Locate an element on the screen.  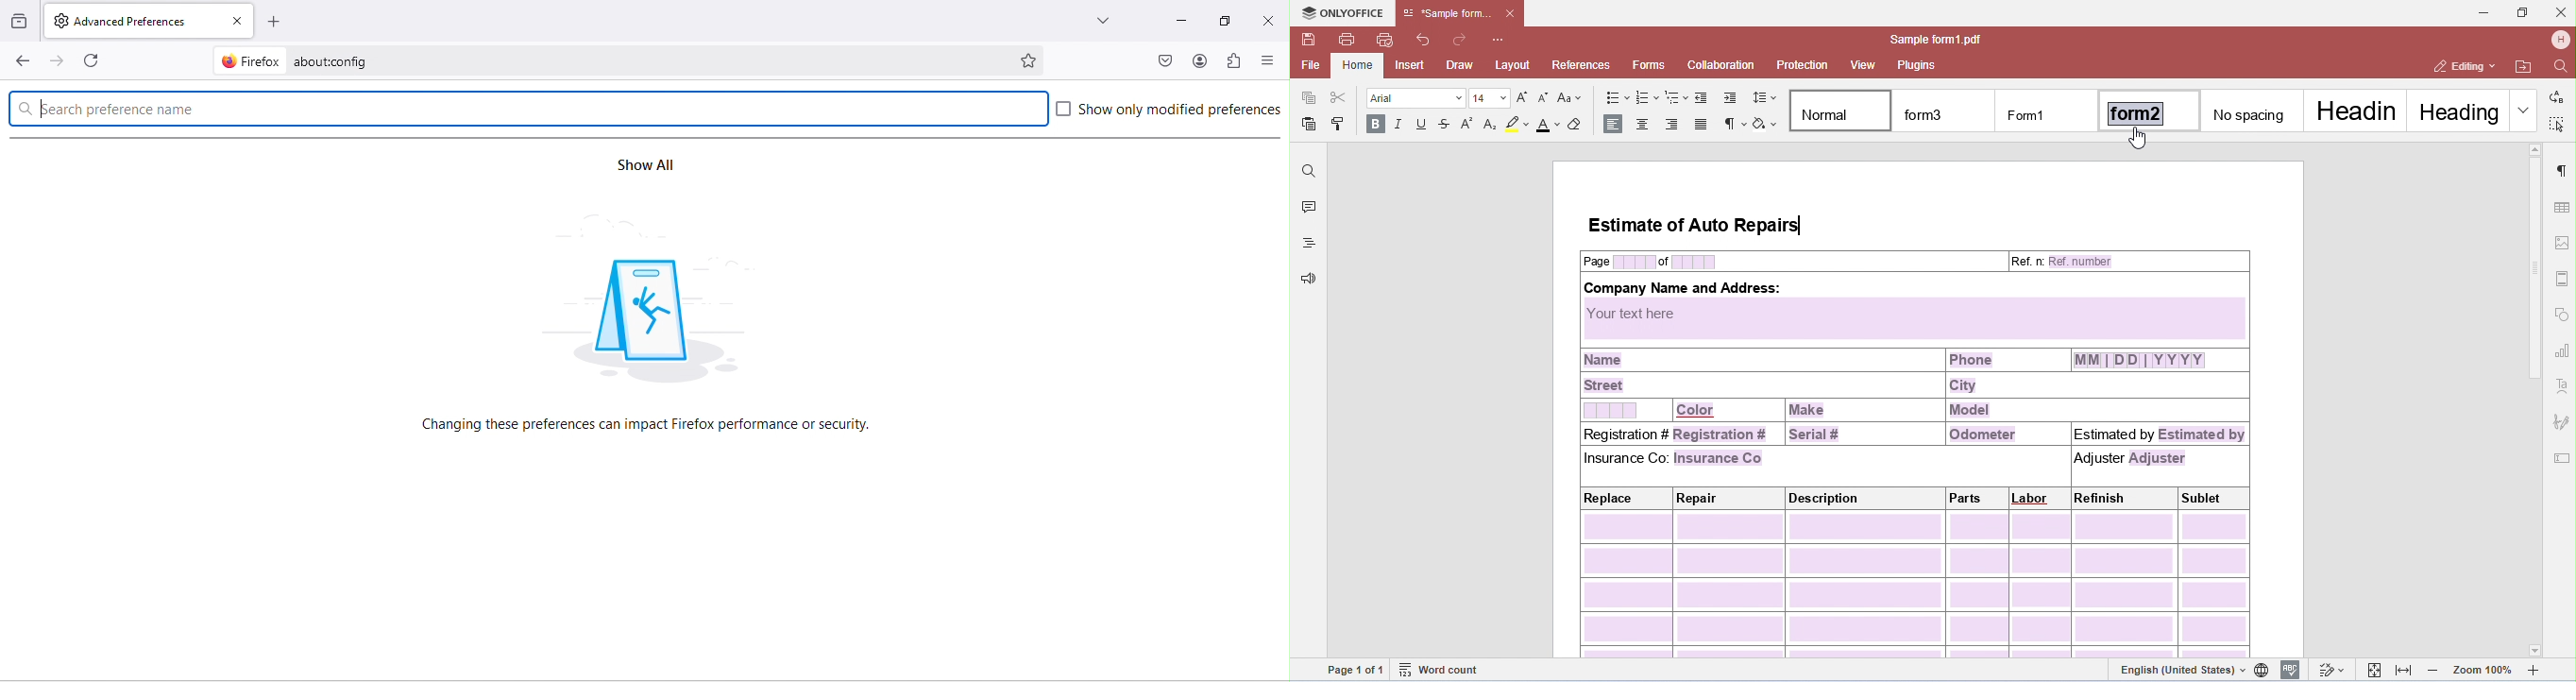
forward is located at coordinates (58, 60).